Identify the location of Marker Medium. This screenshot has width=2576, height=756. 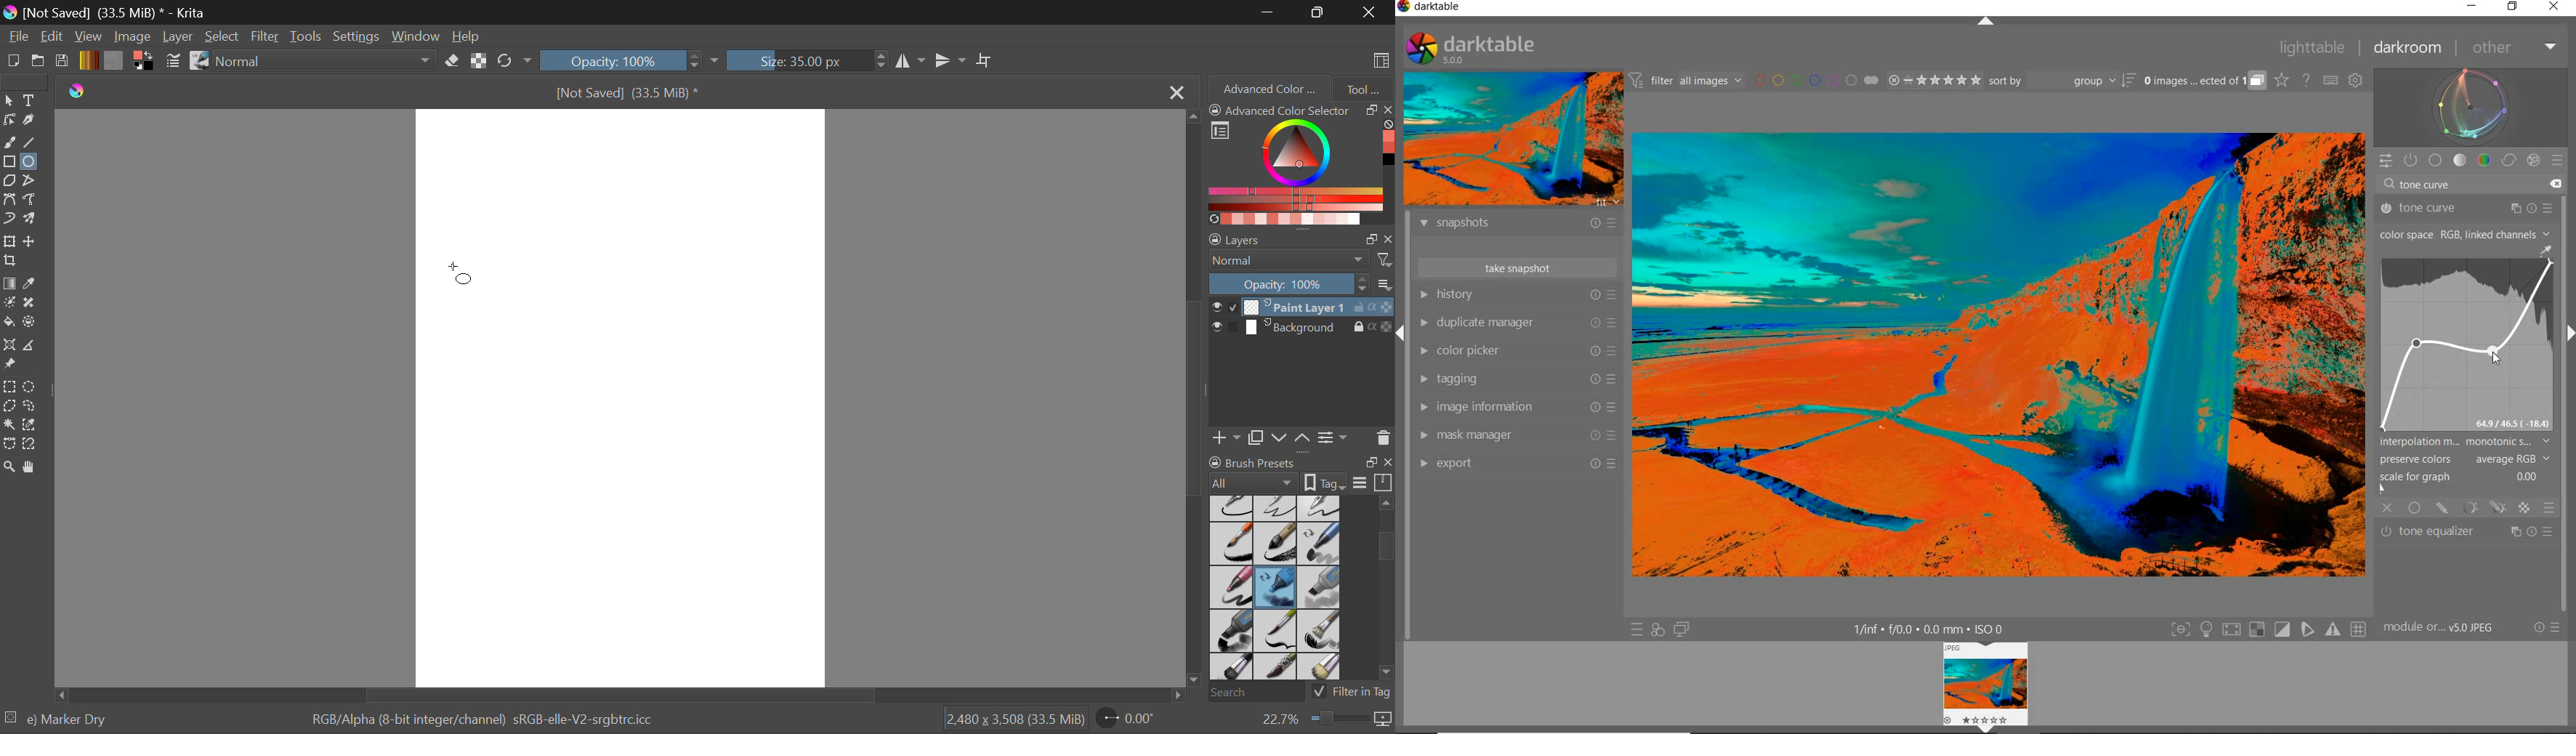
(1320, 587).